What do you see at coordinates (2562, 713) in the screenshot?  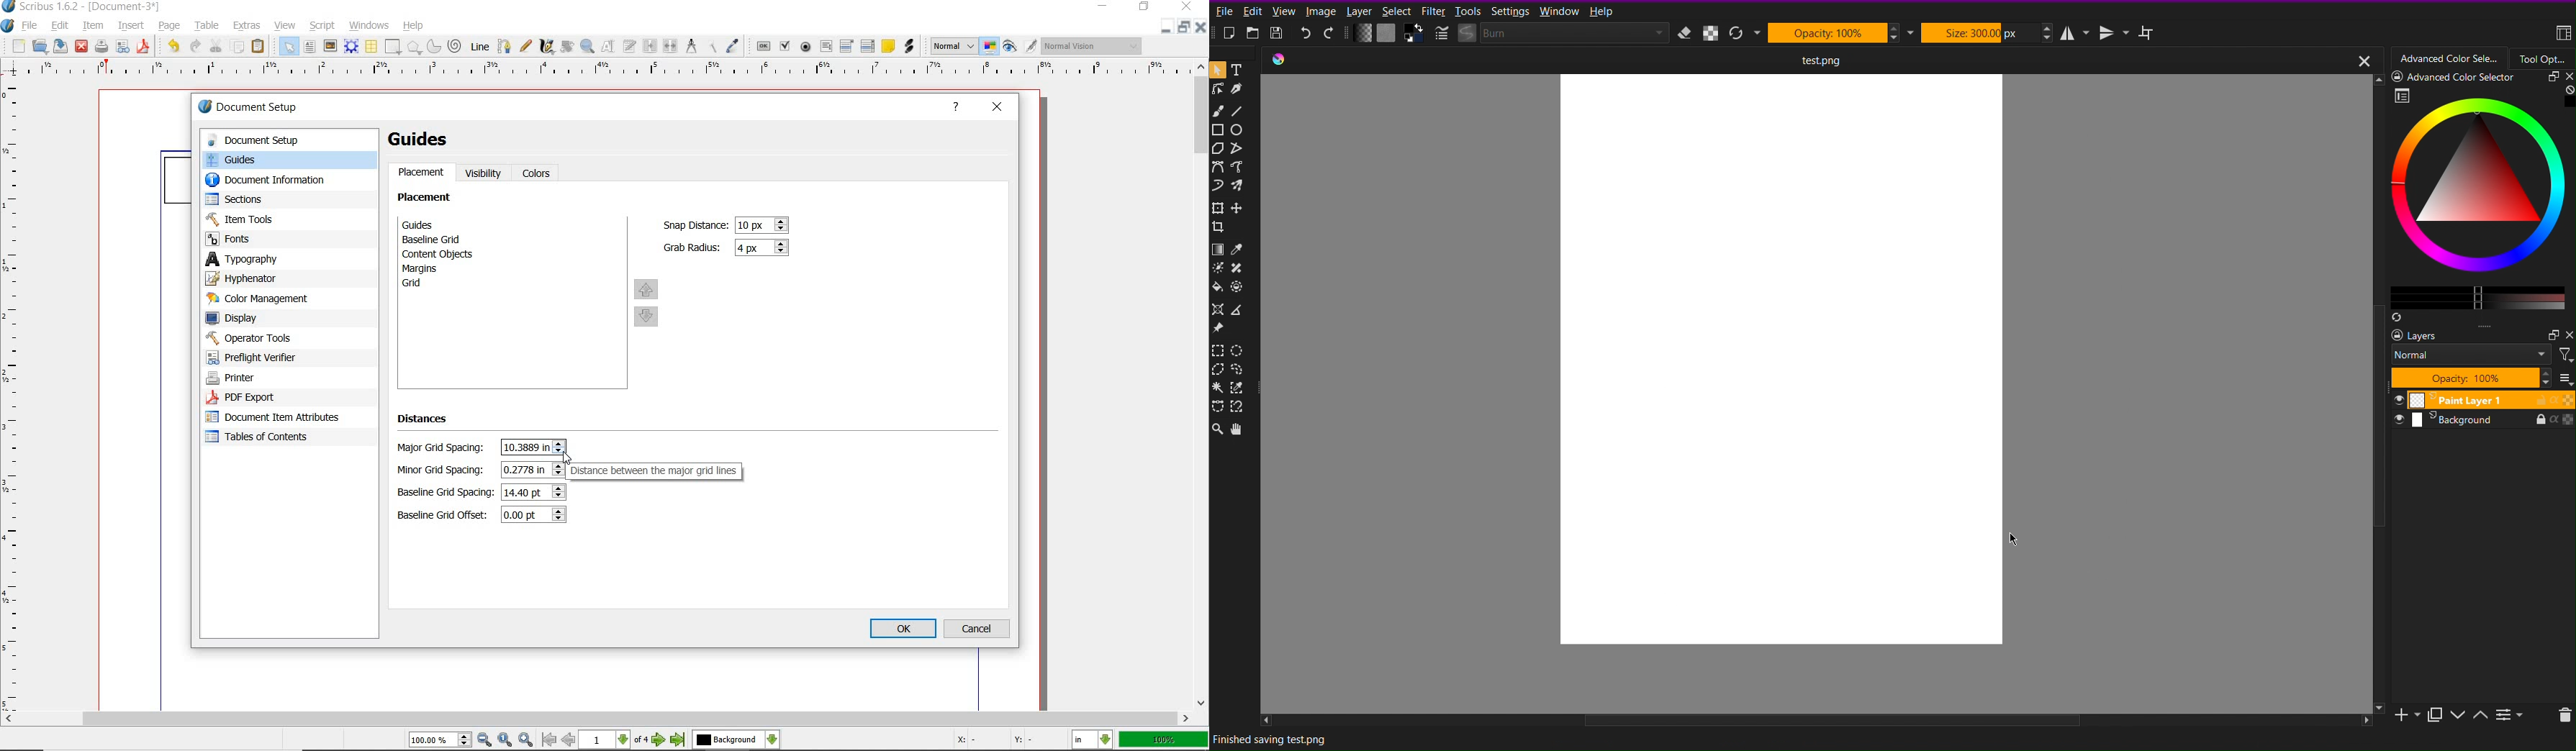 I see `Delete` at bounding box center [2562, 713].